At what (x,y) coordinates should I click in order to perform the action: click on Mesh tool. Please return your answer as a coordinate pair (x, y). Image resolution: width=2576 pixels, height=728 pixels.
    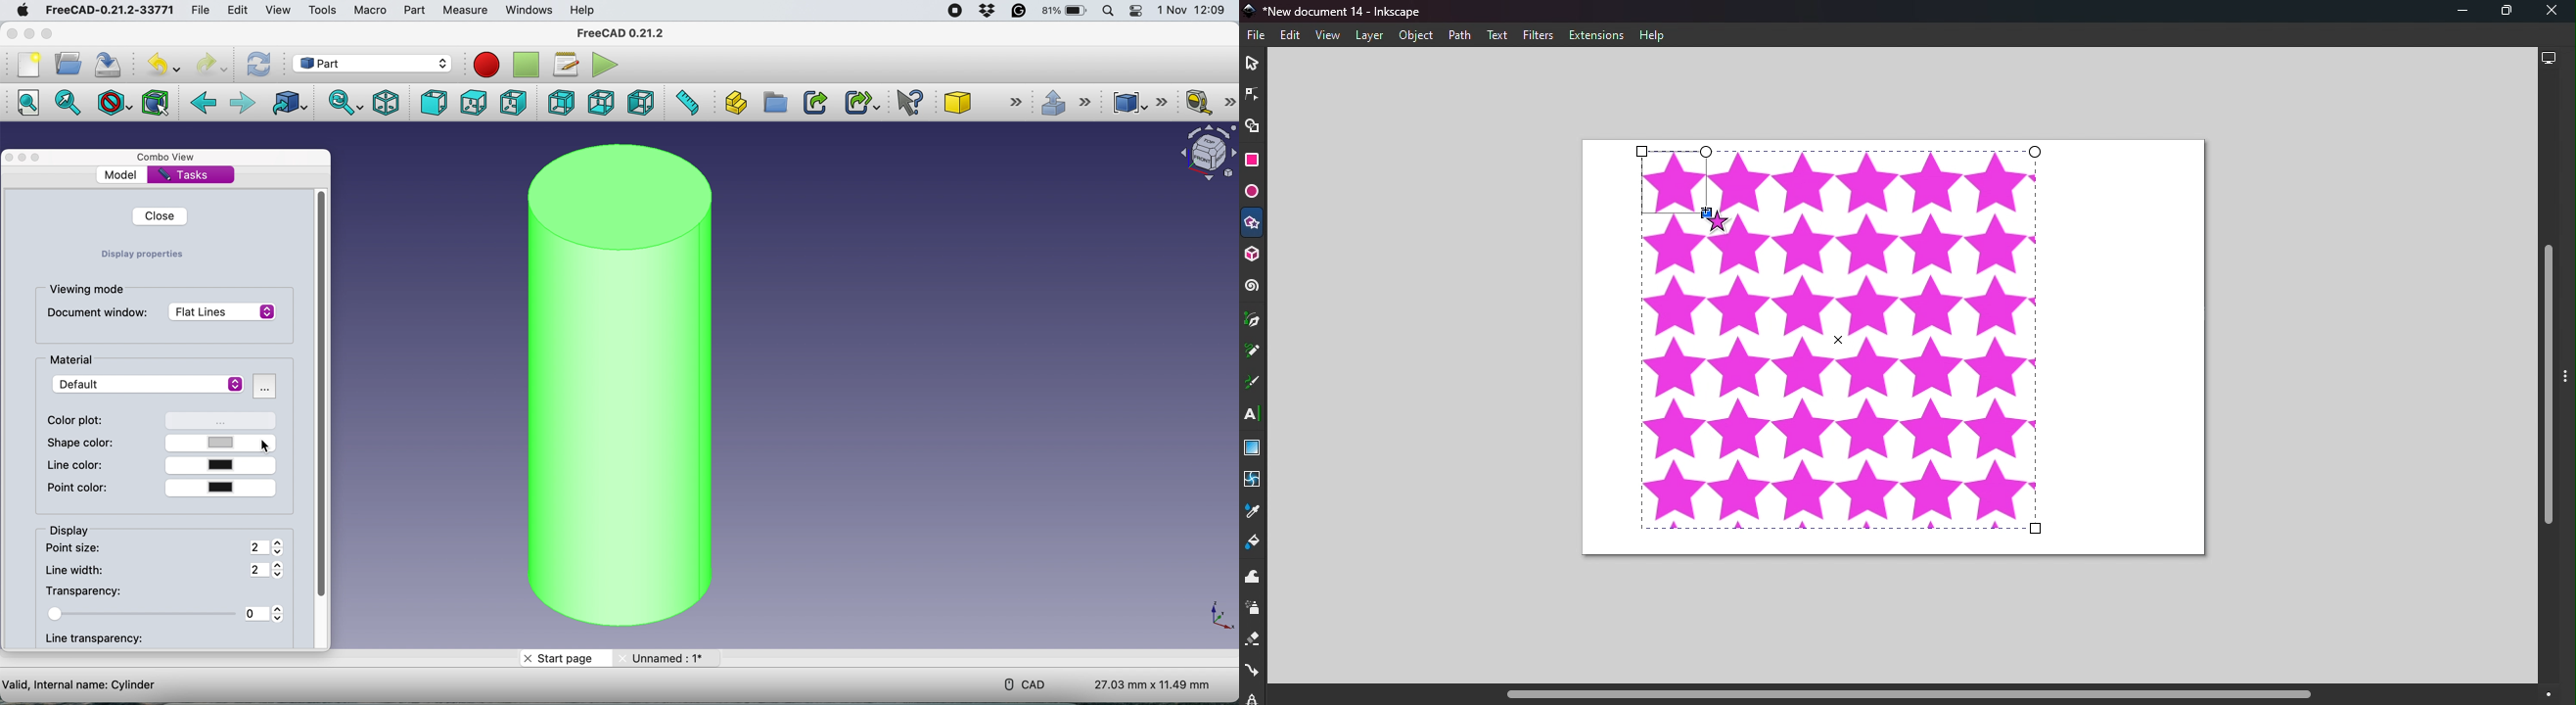
    Looking at the image, I should click on (1255, 485).